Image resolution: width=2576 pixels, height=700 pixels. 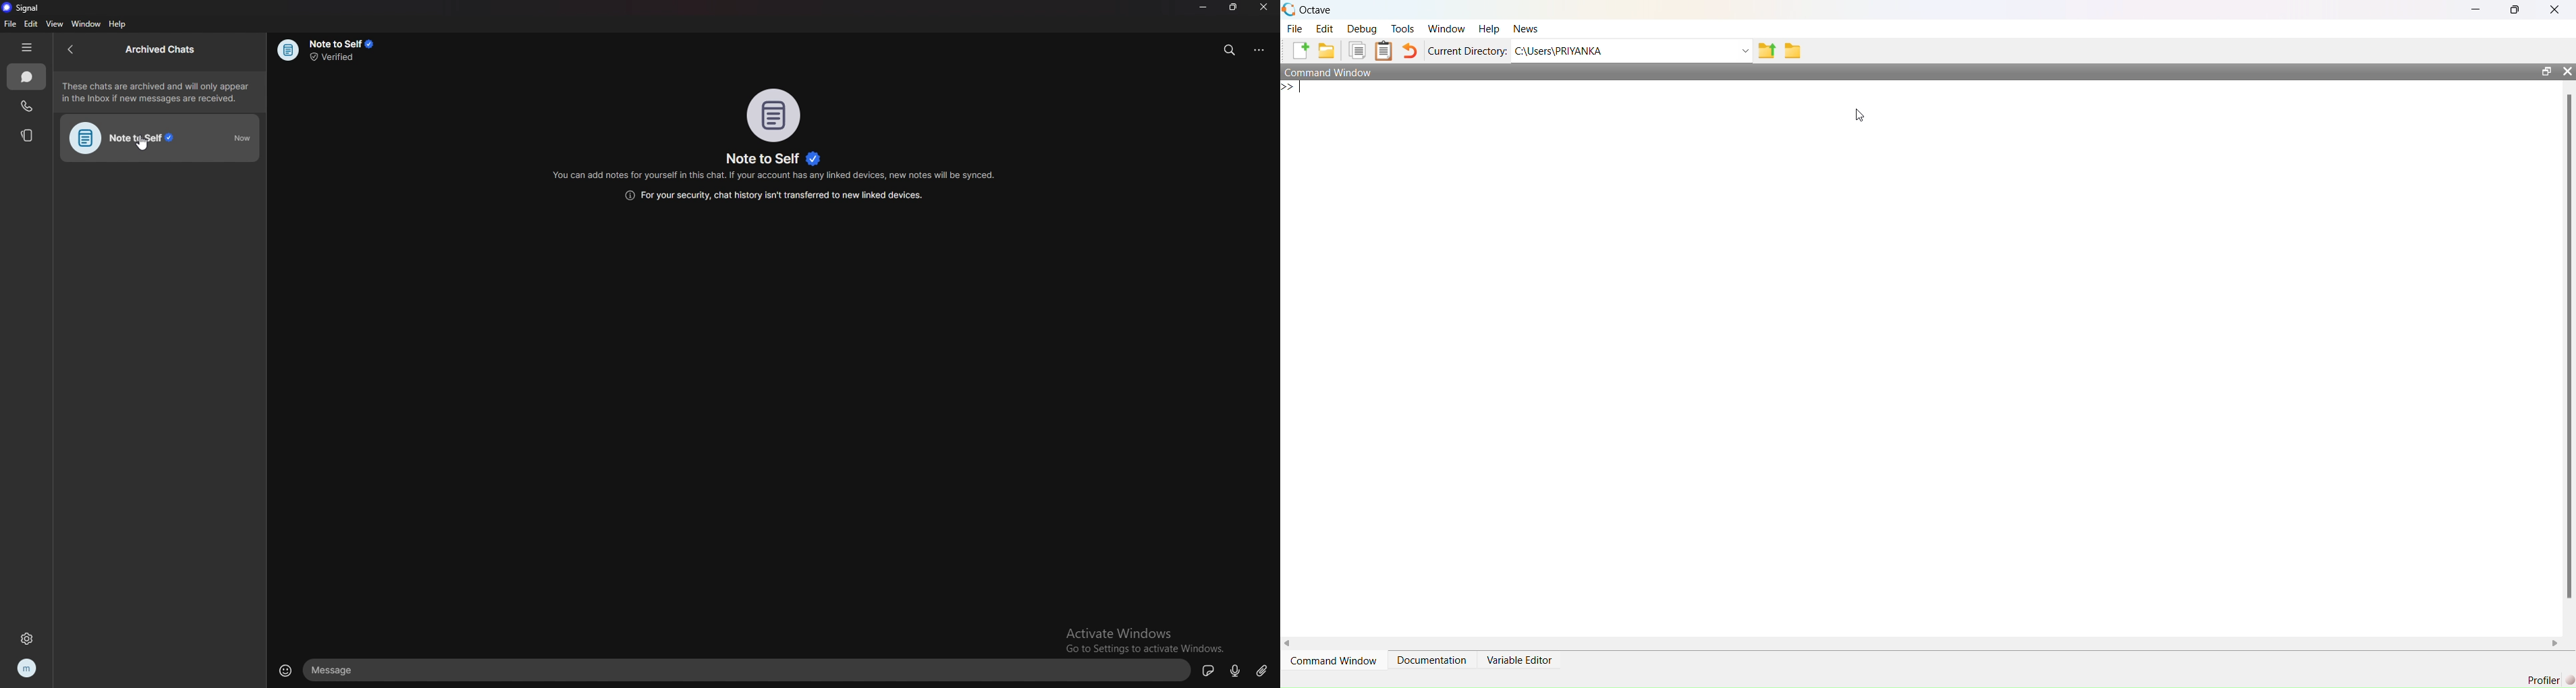 What do you see at coordinates (1319, 11) in the screenshot?
I see `octave` at bounding box center [1319, 11].